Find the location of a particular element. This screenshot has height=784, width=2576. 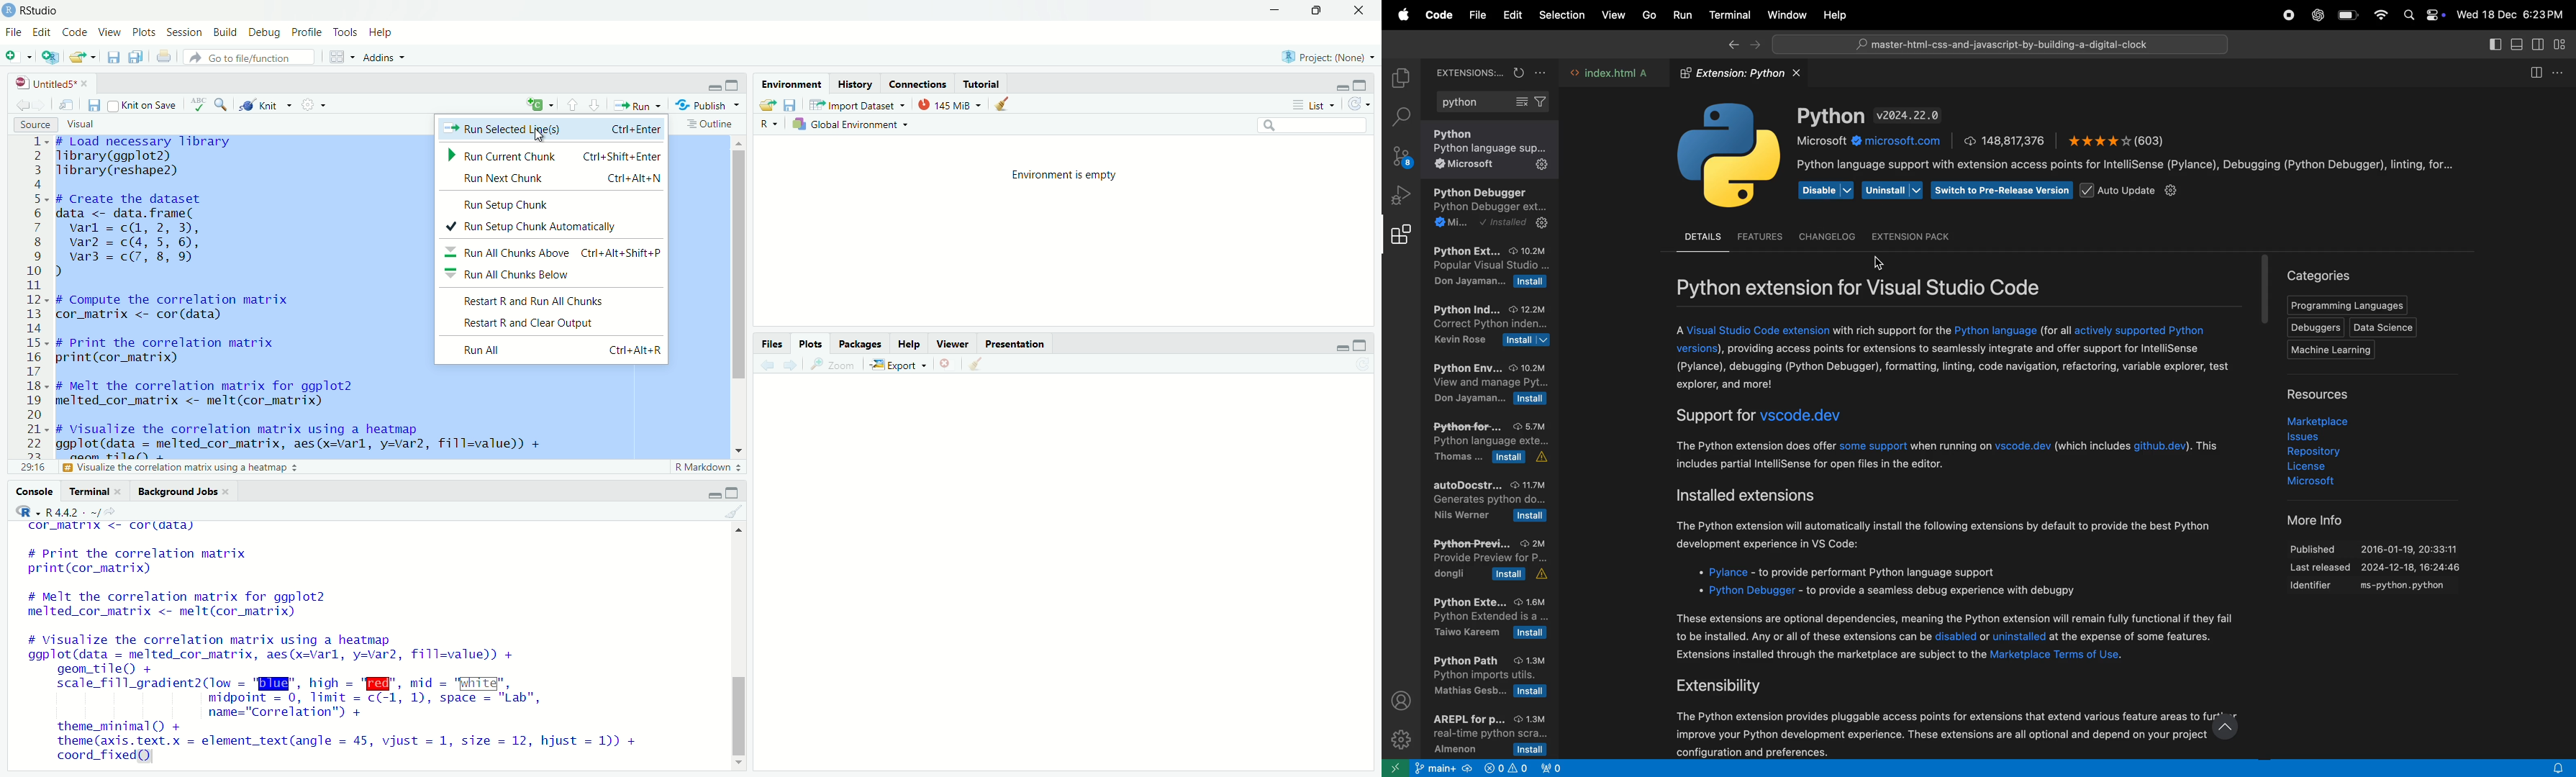

lines is located at coordinates (37, 304).